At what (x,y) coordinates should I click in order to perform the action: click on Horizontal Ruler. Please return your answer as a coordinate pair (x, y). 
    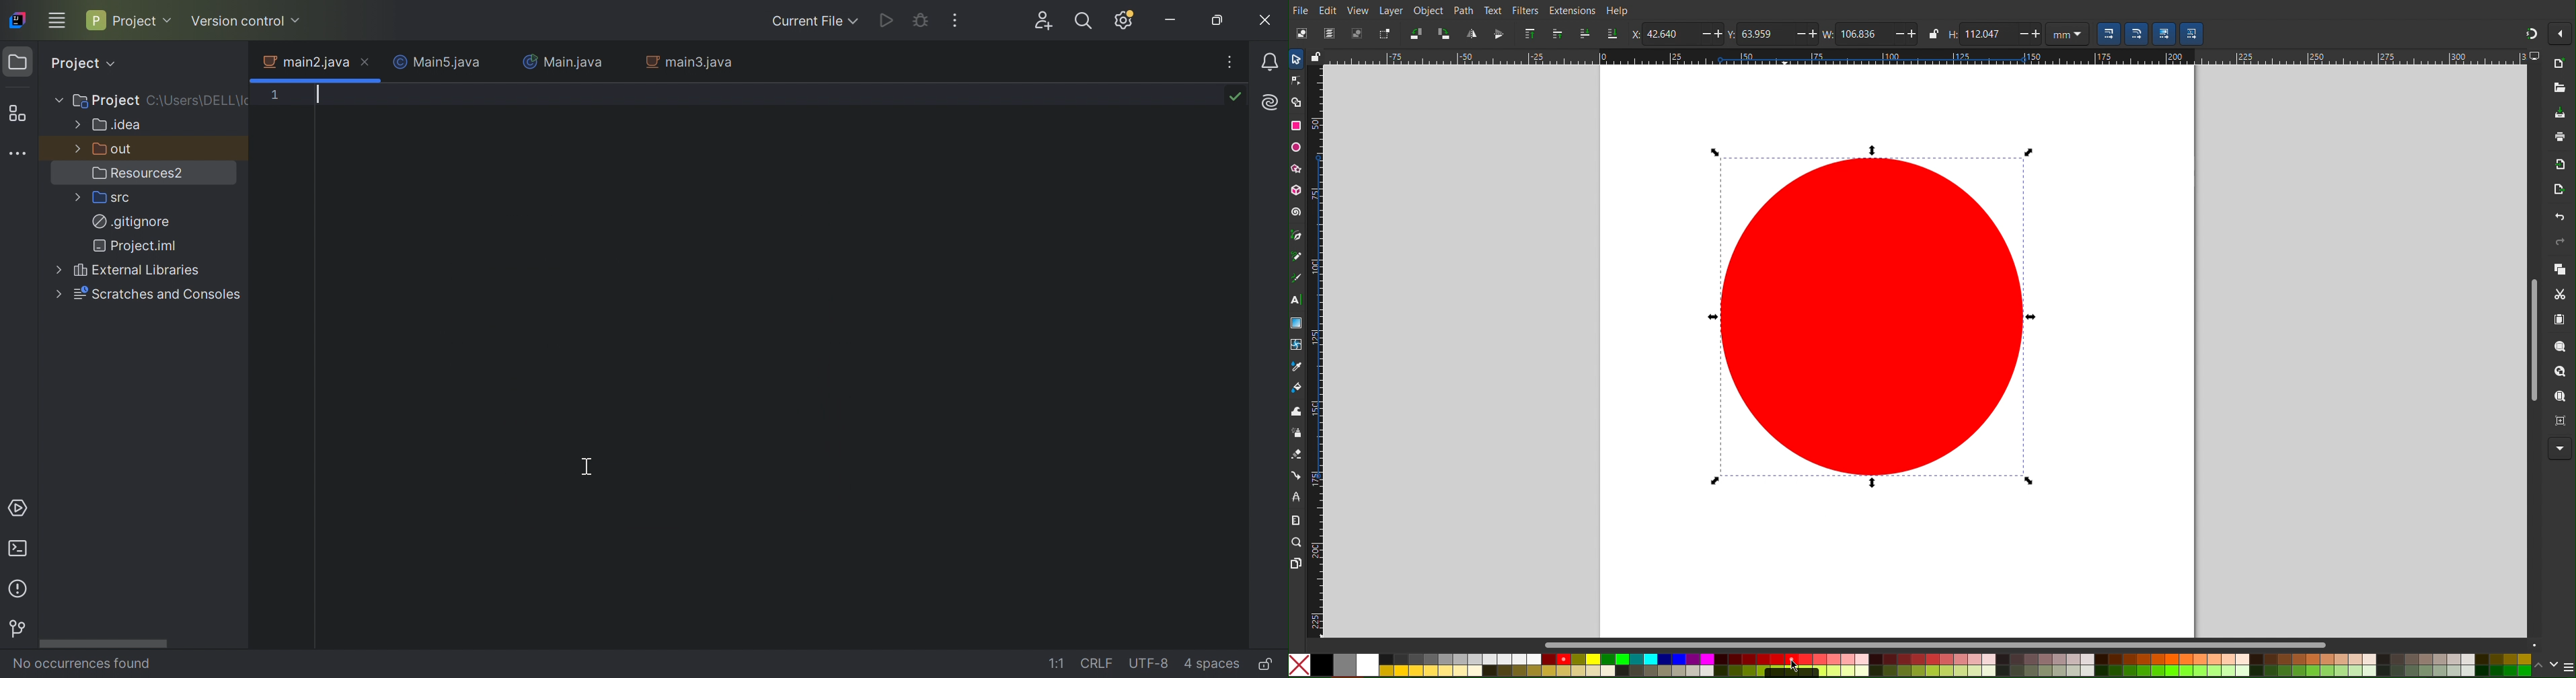
    Looking at the image, I should click on (1926, 56).